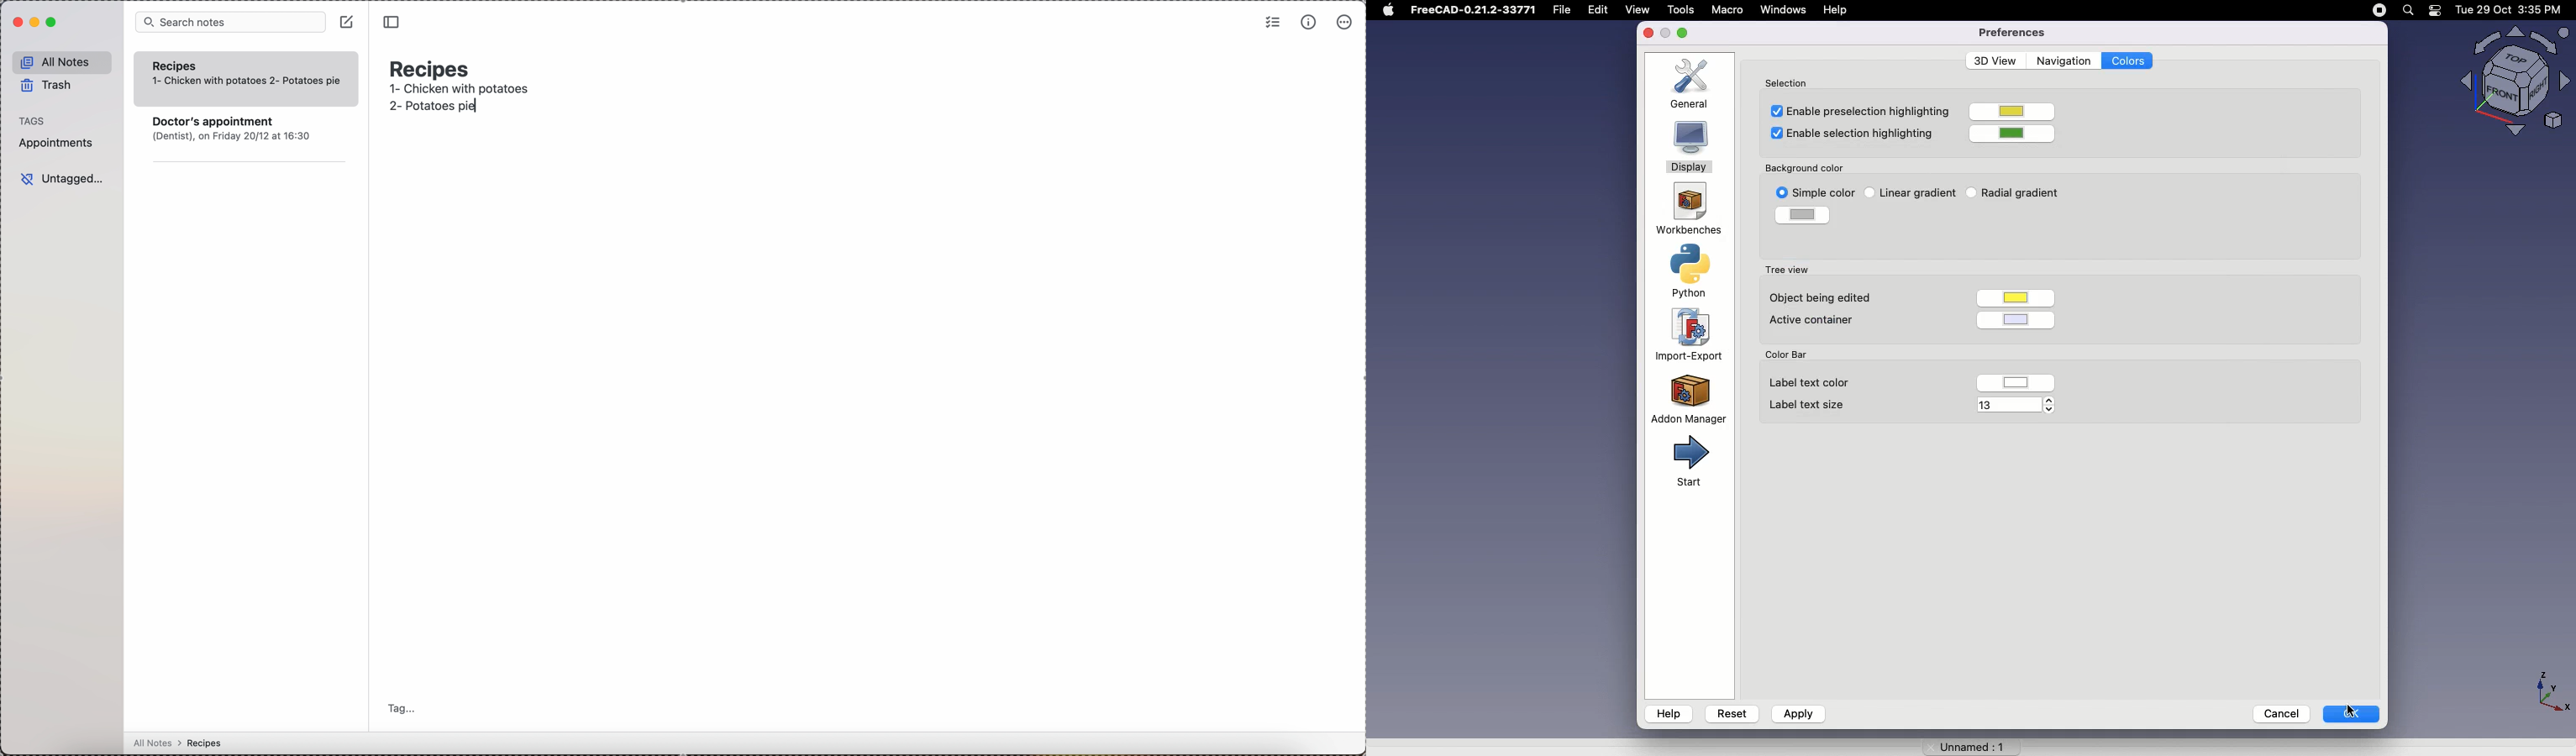 The image size is (2576, 756). Describe the element at coordinates (2020, 194) in the screenshot. I see `Radial gradient` at that location.